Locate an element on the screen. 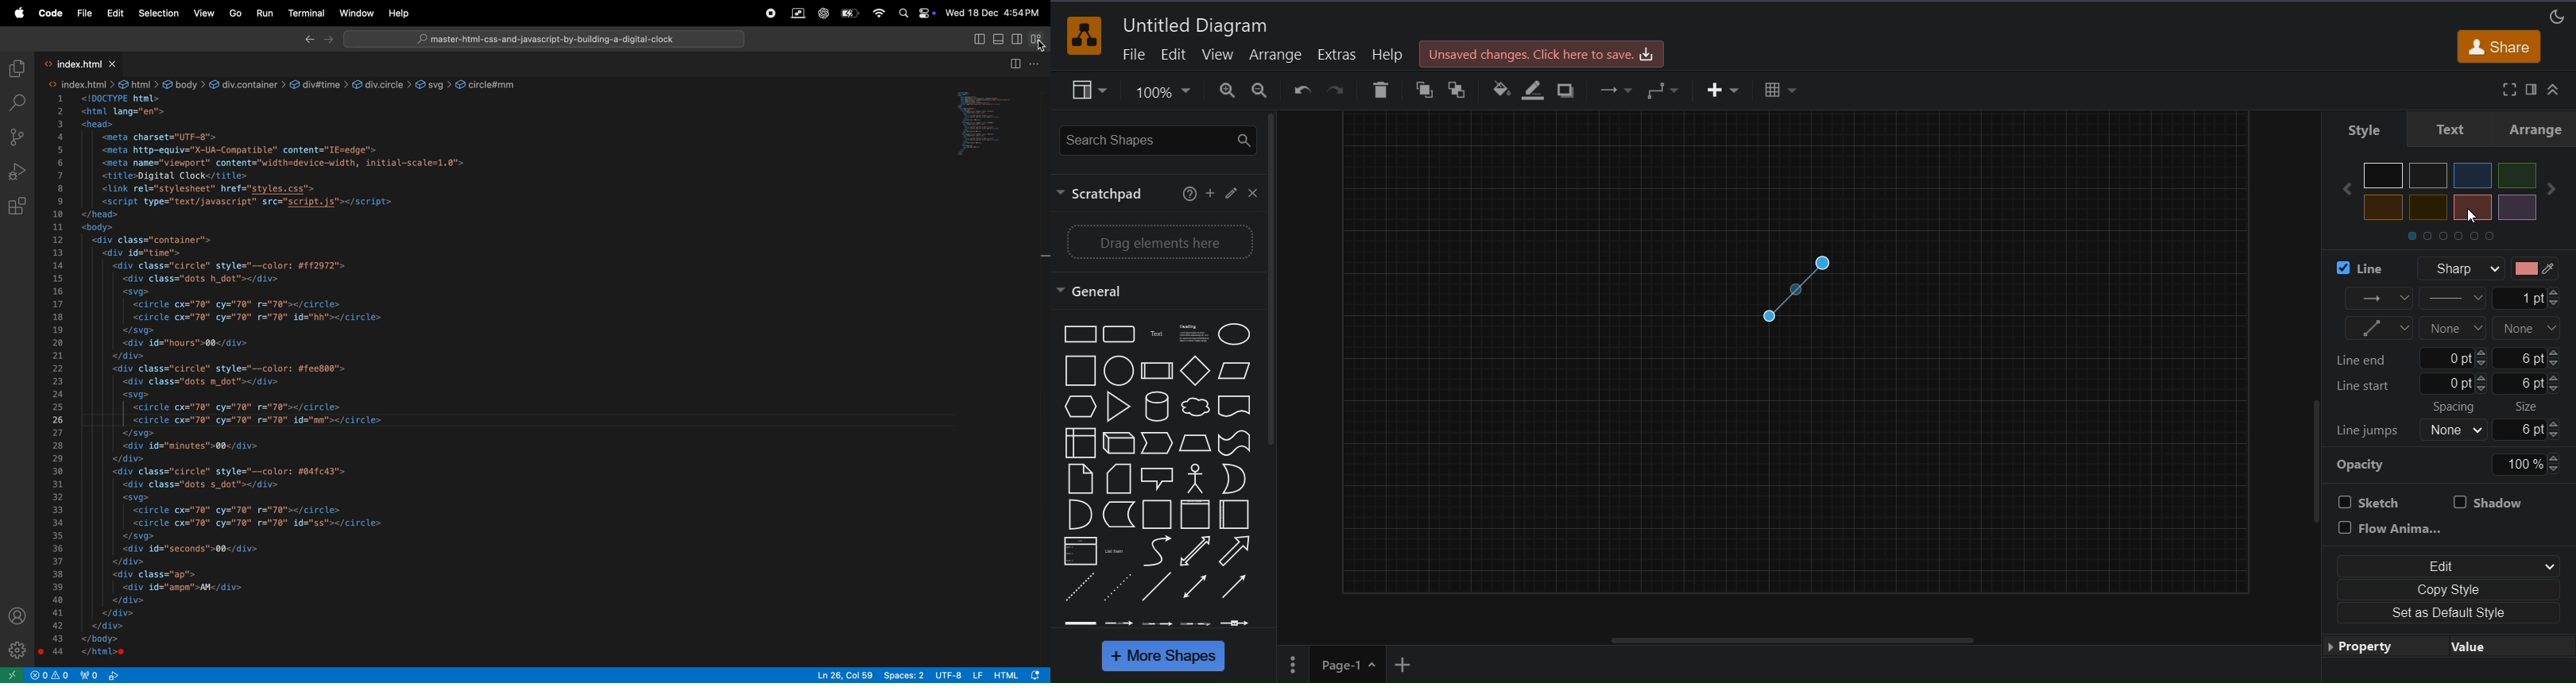  table is located at coordinates (1781, 89).